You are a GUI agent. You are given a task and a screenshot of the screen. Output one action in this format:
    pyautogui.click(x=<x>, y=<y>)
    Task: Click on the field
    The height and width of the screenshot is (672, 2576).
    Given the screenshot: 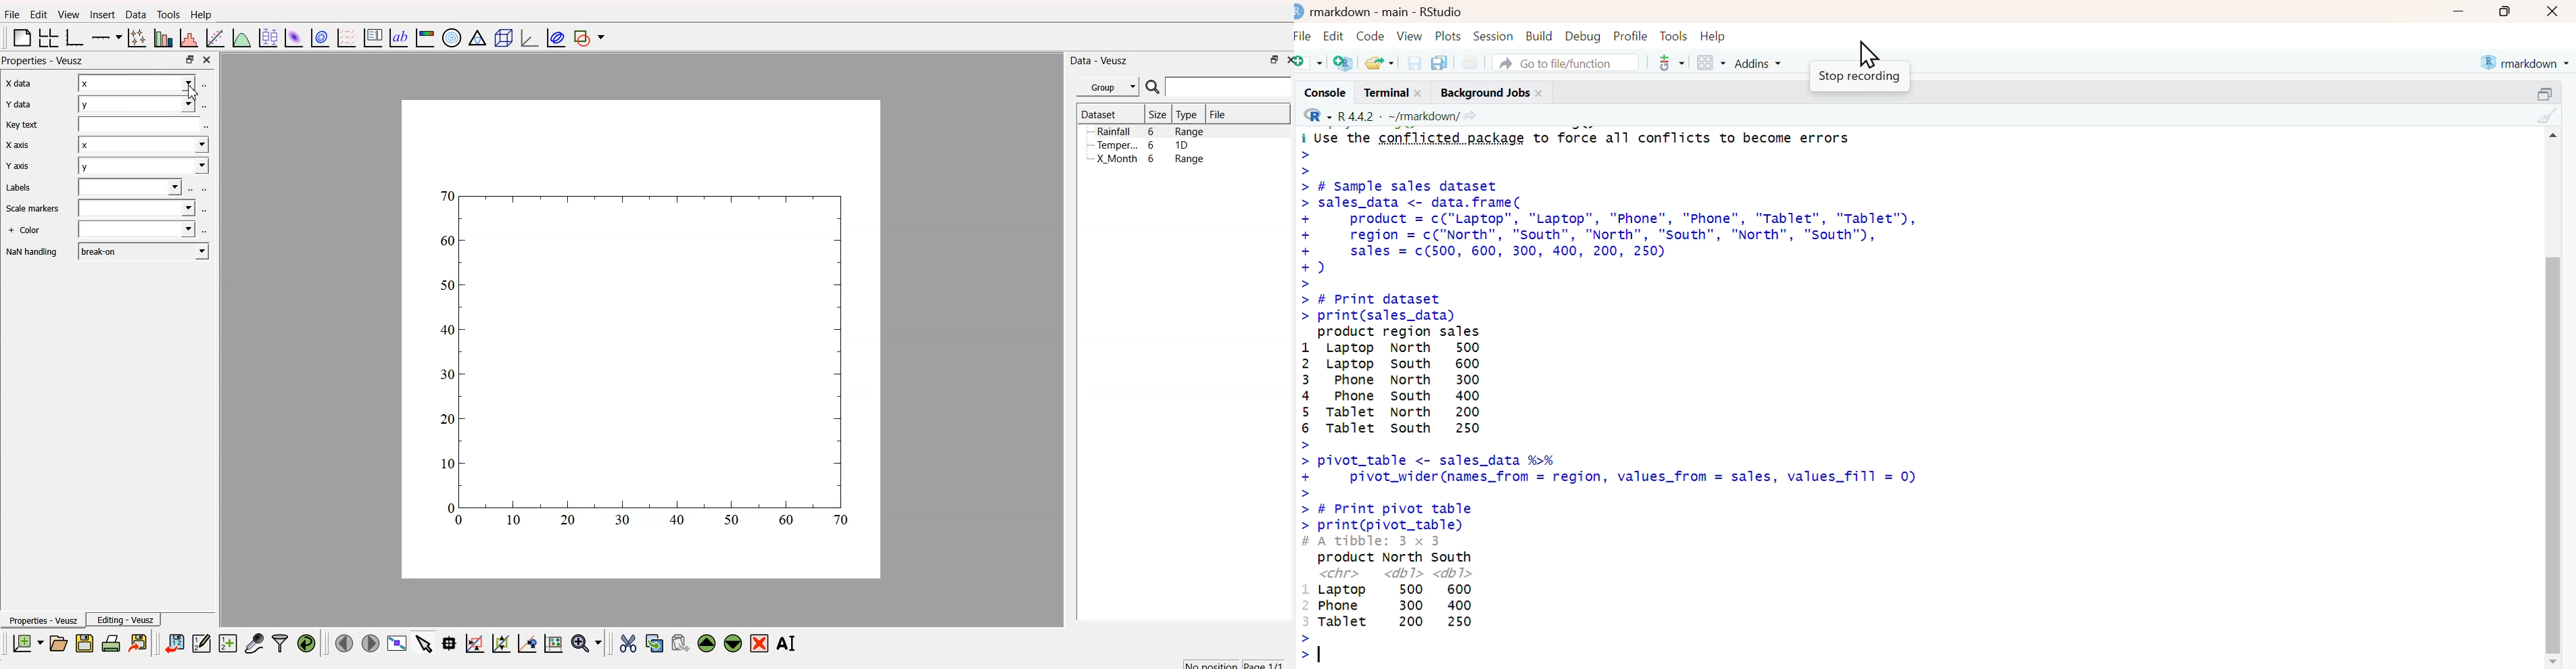 What is the action you would take?
    pyautogui.click(x=143, y=124)
    